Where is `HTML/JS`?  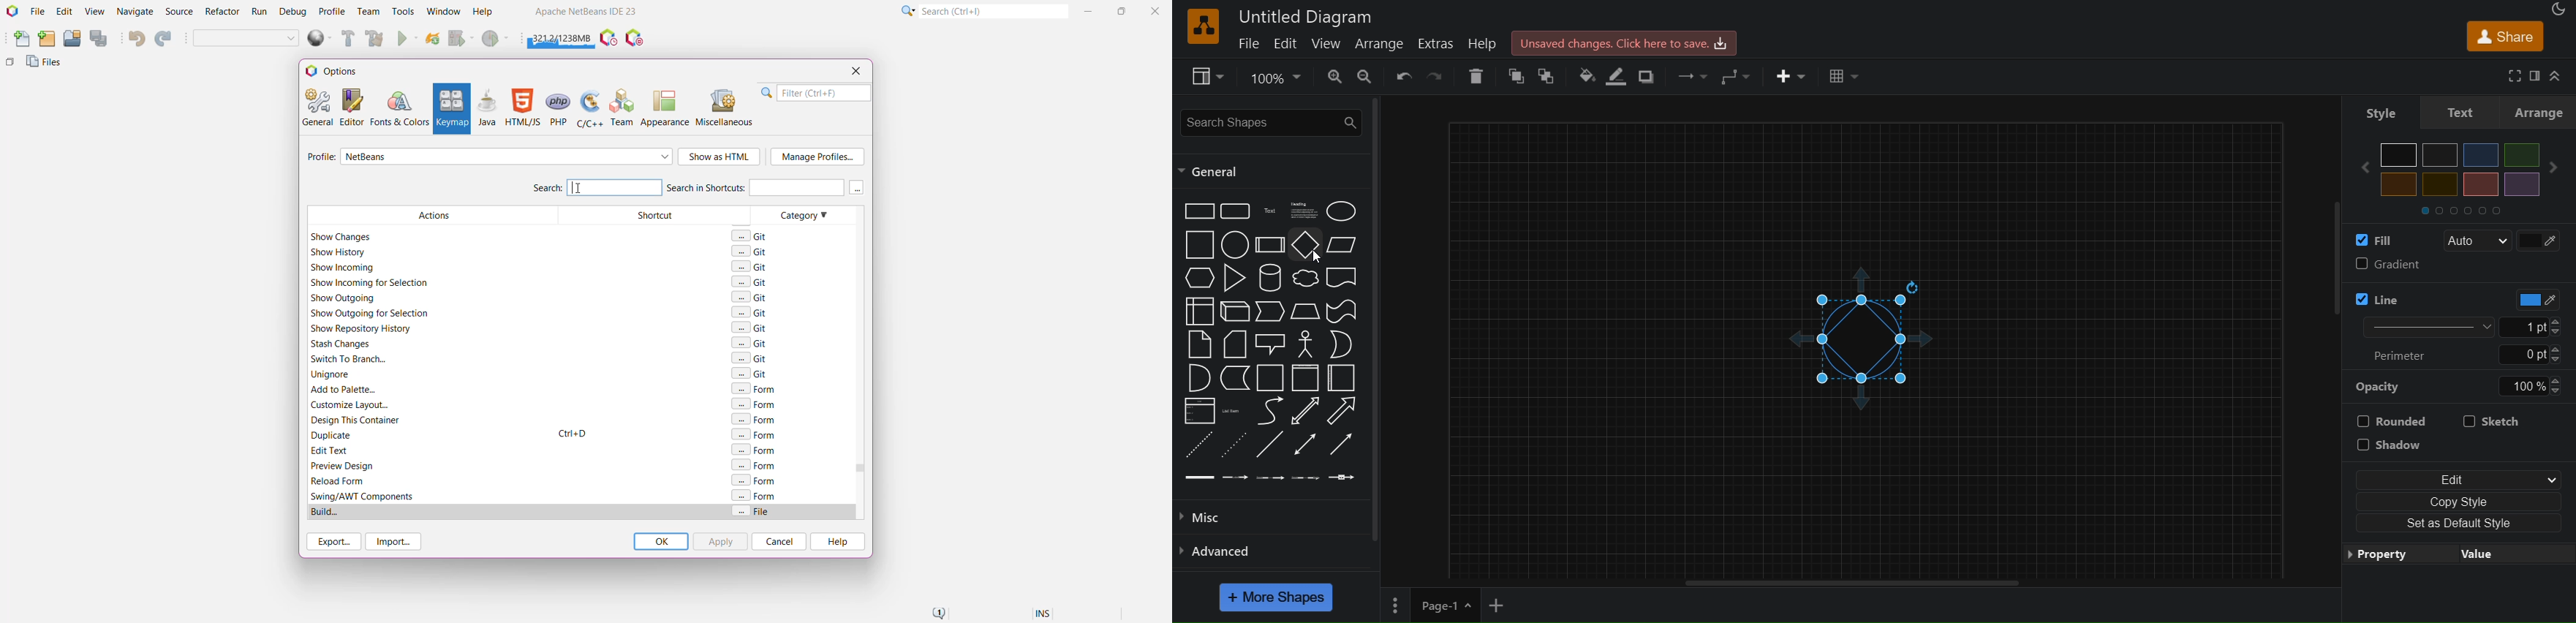 HTML/JS is located at coordinates (522, 107).